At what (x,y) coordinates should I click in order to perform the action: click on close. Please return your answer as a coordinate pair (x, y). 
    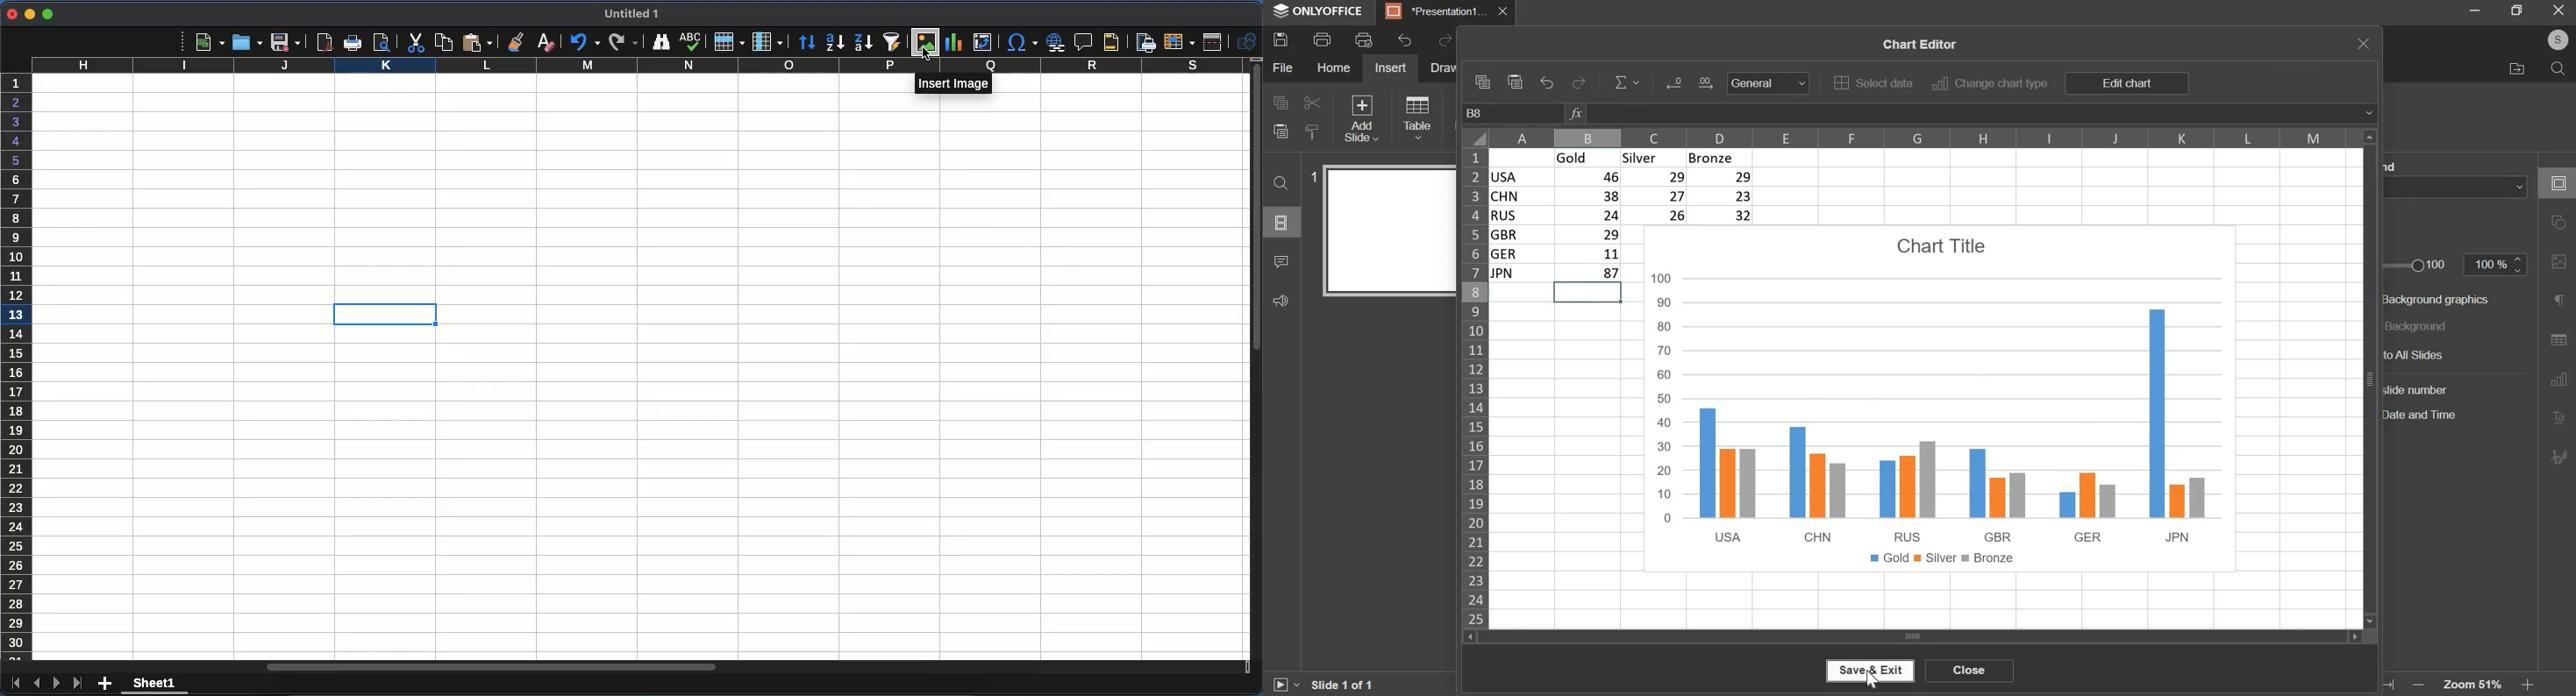
    Looking at the image, I should click on (1504, 11).